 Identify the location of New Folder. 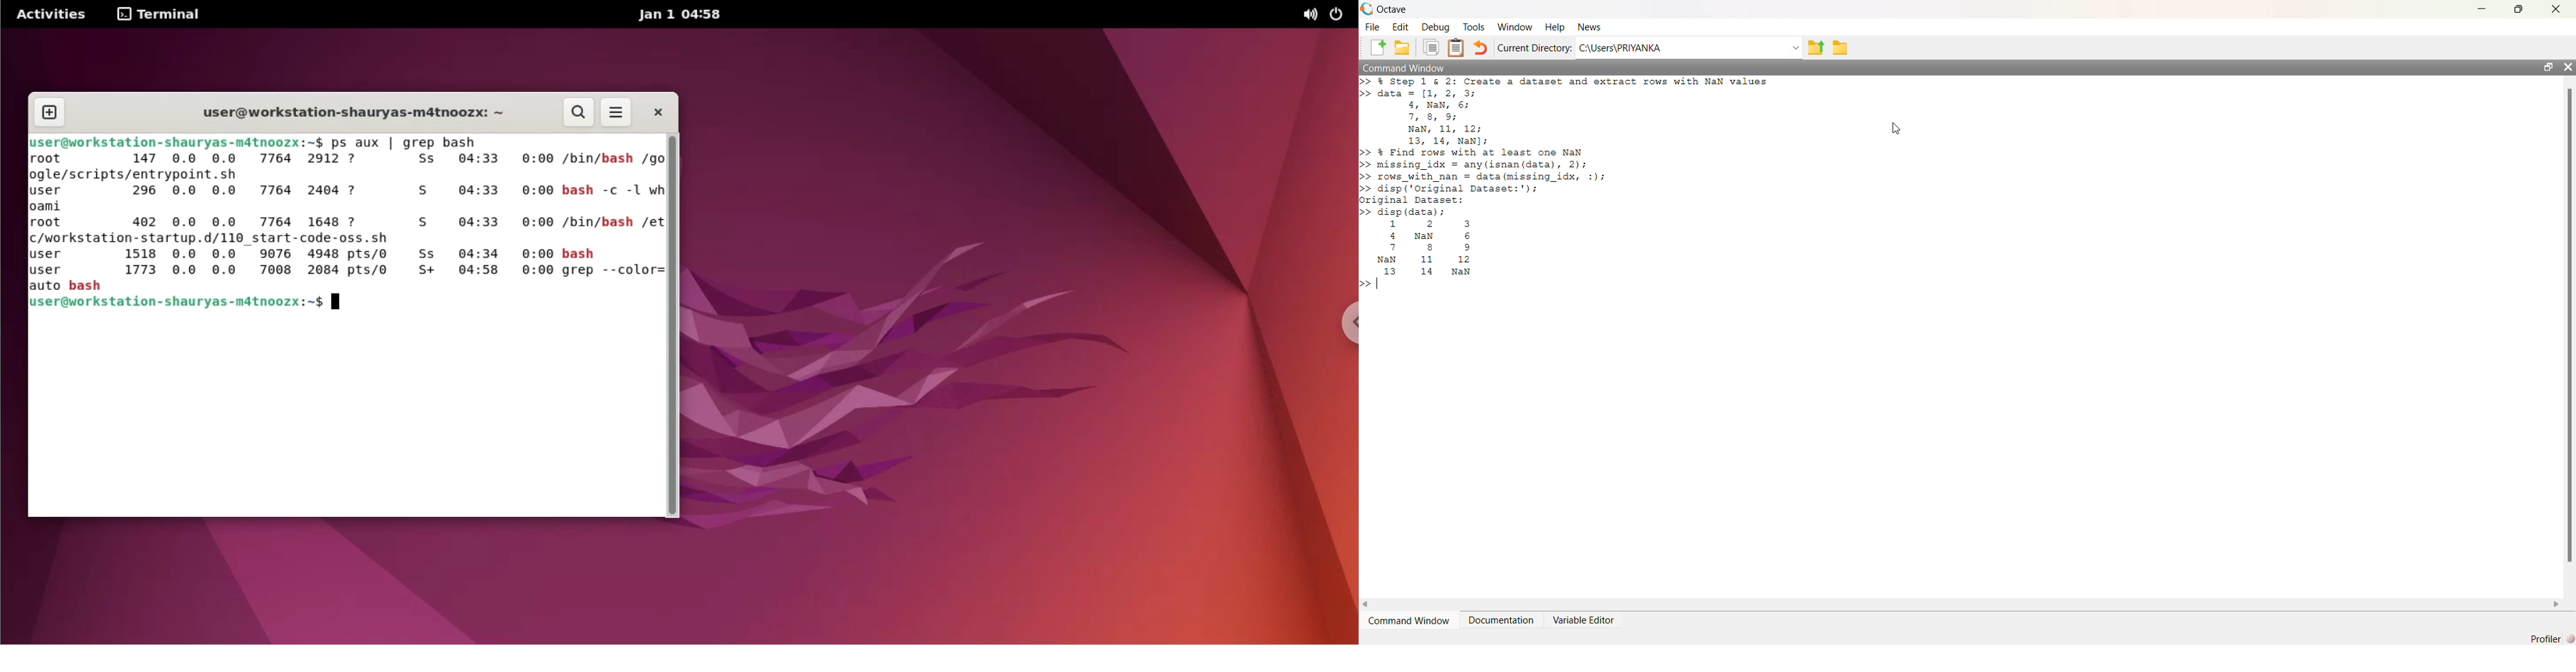
(1403, 48).